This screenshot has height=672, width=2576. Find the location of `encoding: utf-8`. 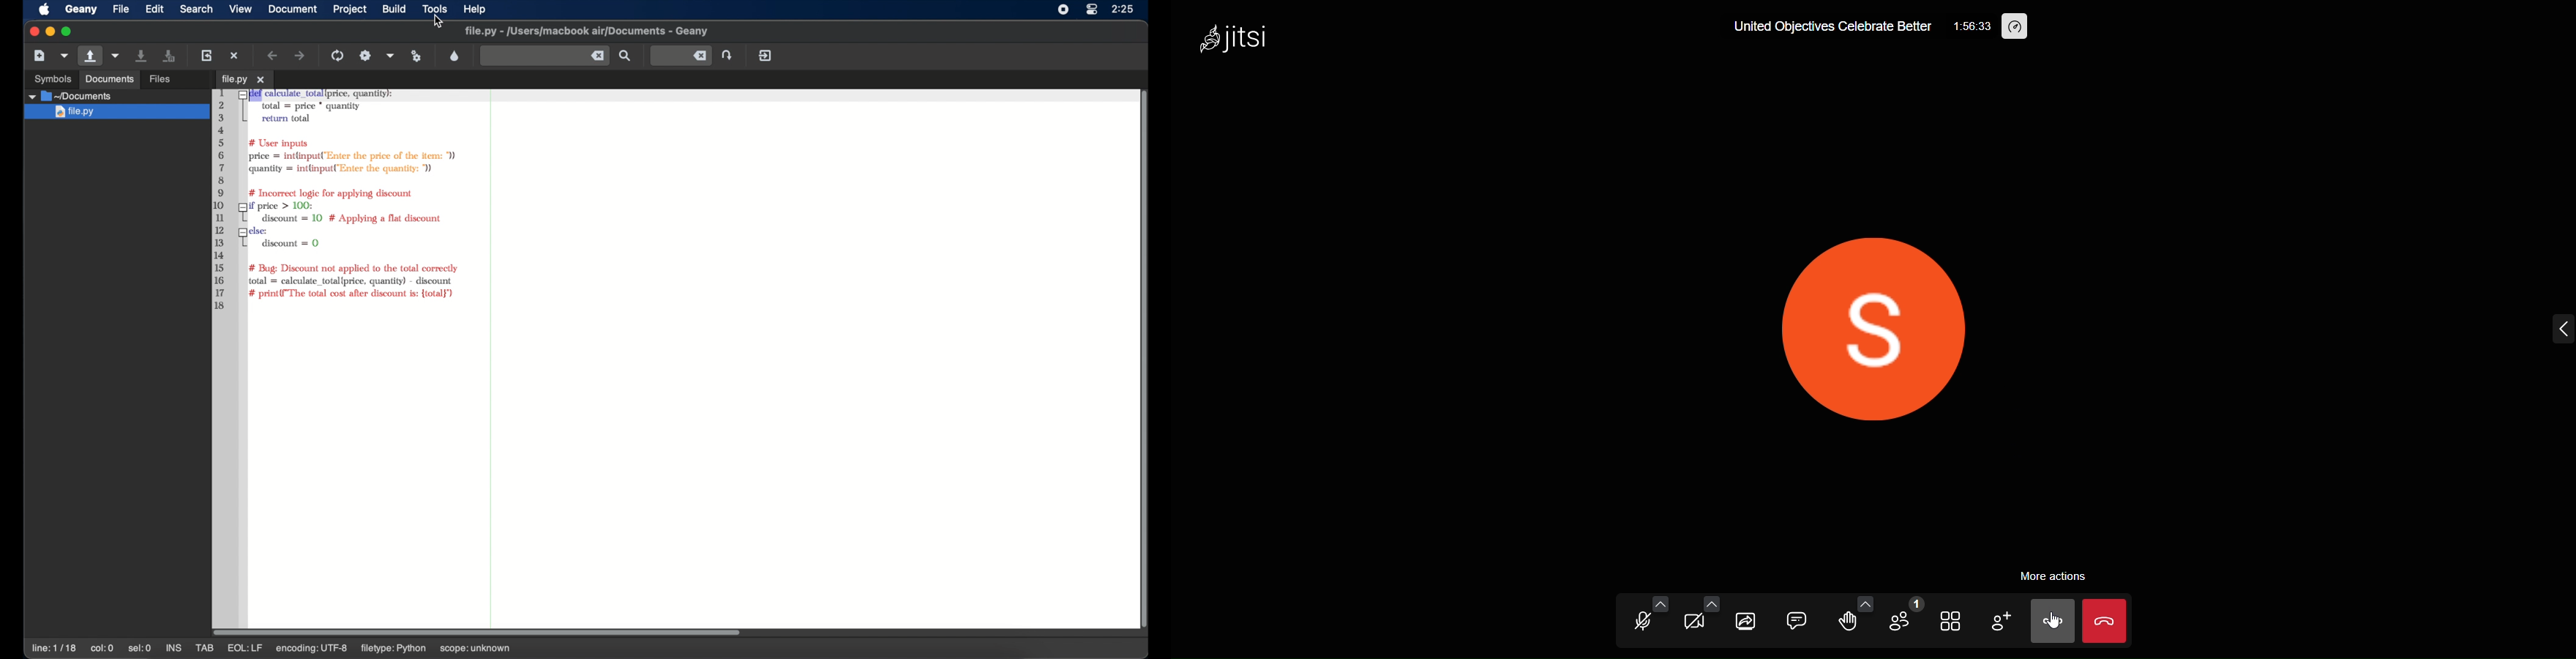

encoding: utf-8 is located at coordinates (348, 648).